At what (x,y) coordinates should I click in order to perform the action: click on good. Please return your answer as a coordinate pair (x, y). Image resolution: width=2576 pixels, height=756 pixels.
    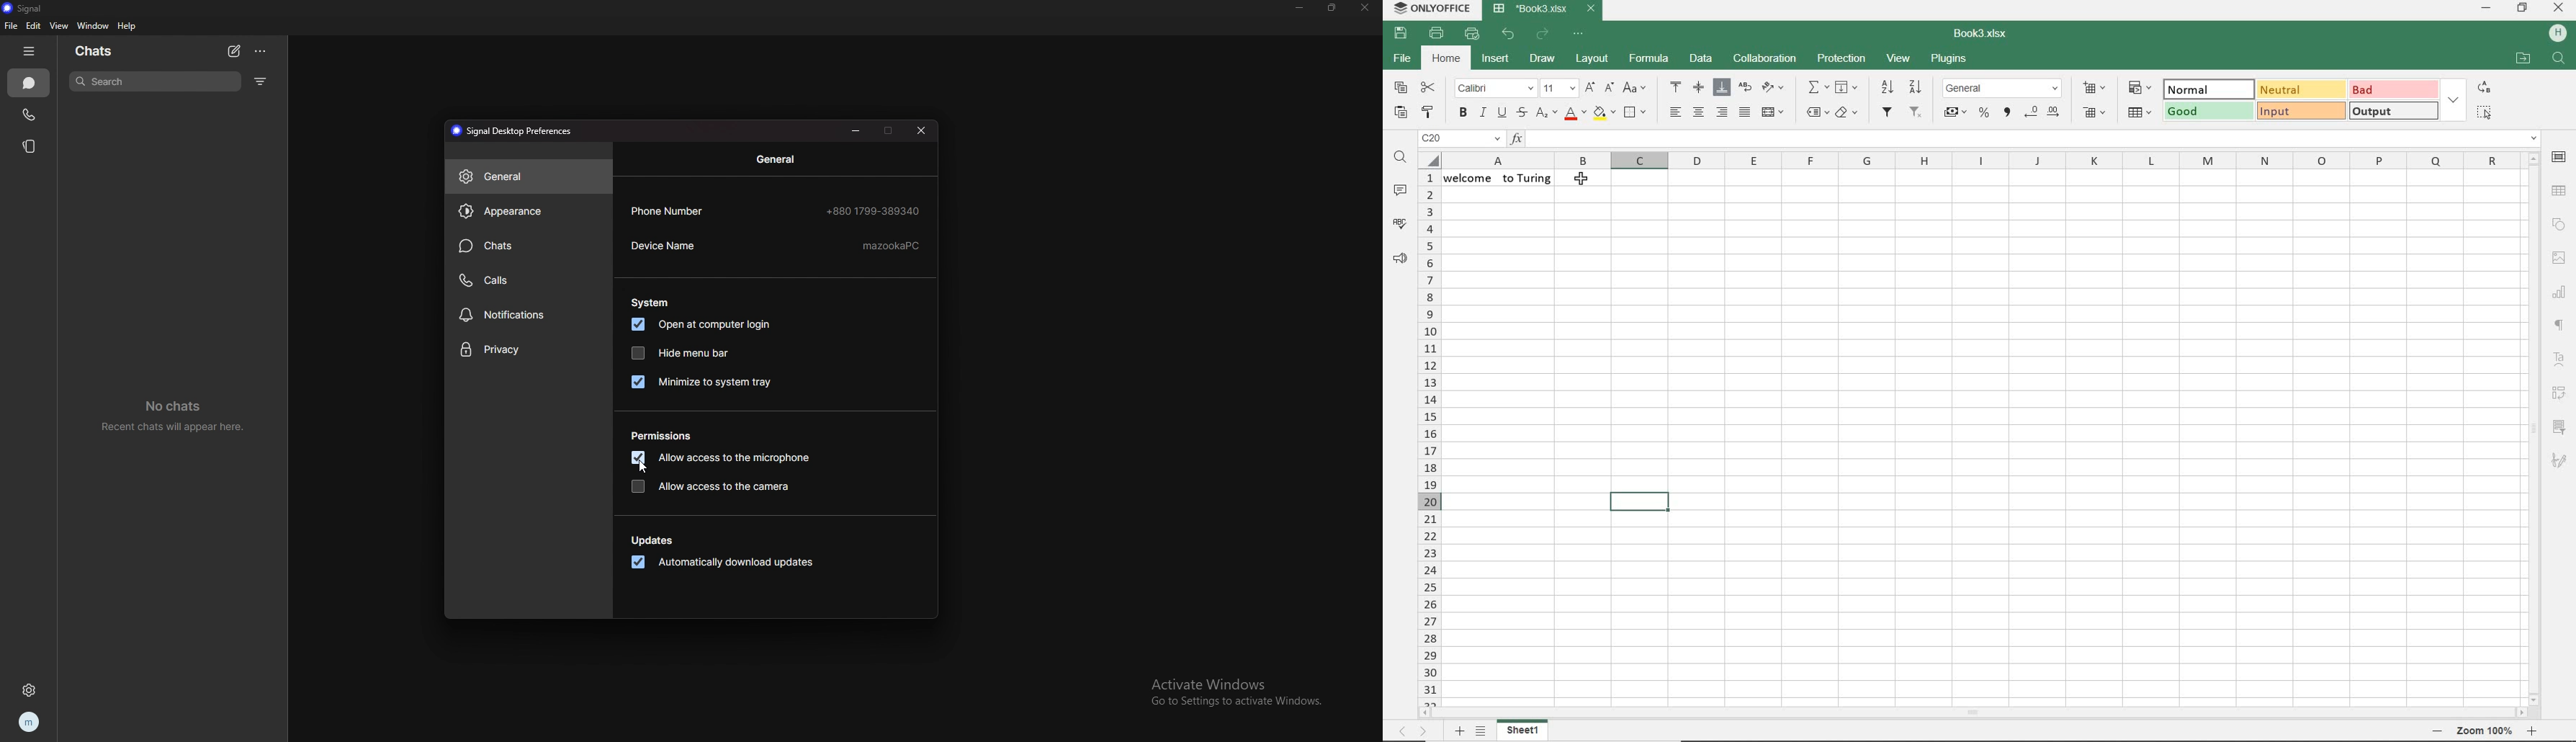
    Looking at the image, I should click on (2207, 112).